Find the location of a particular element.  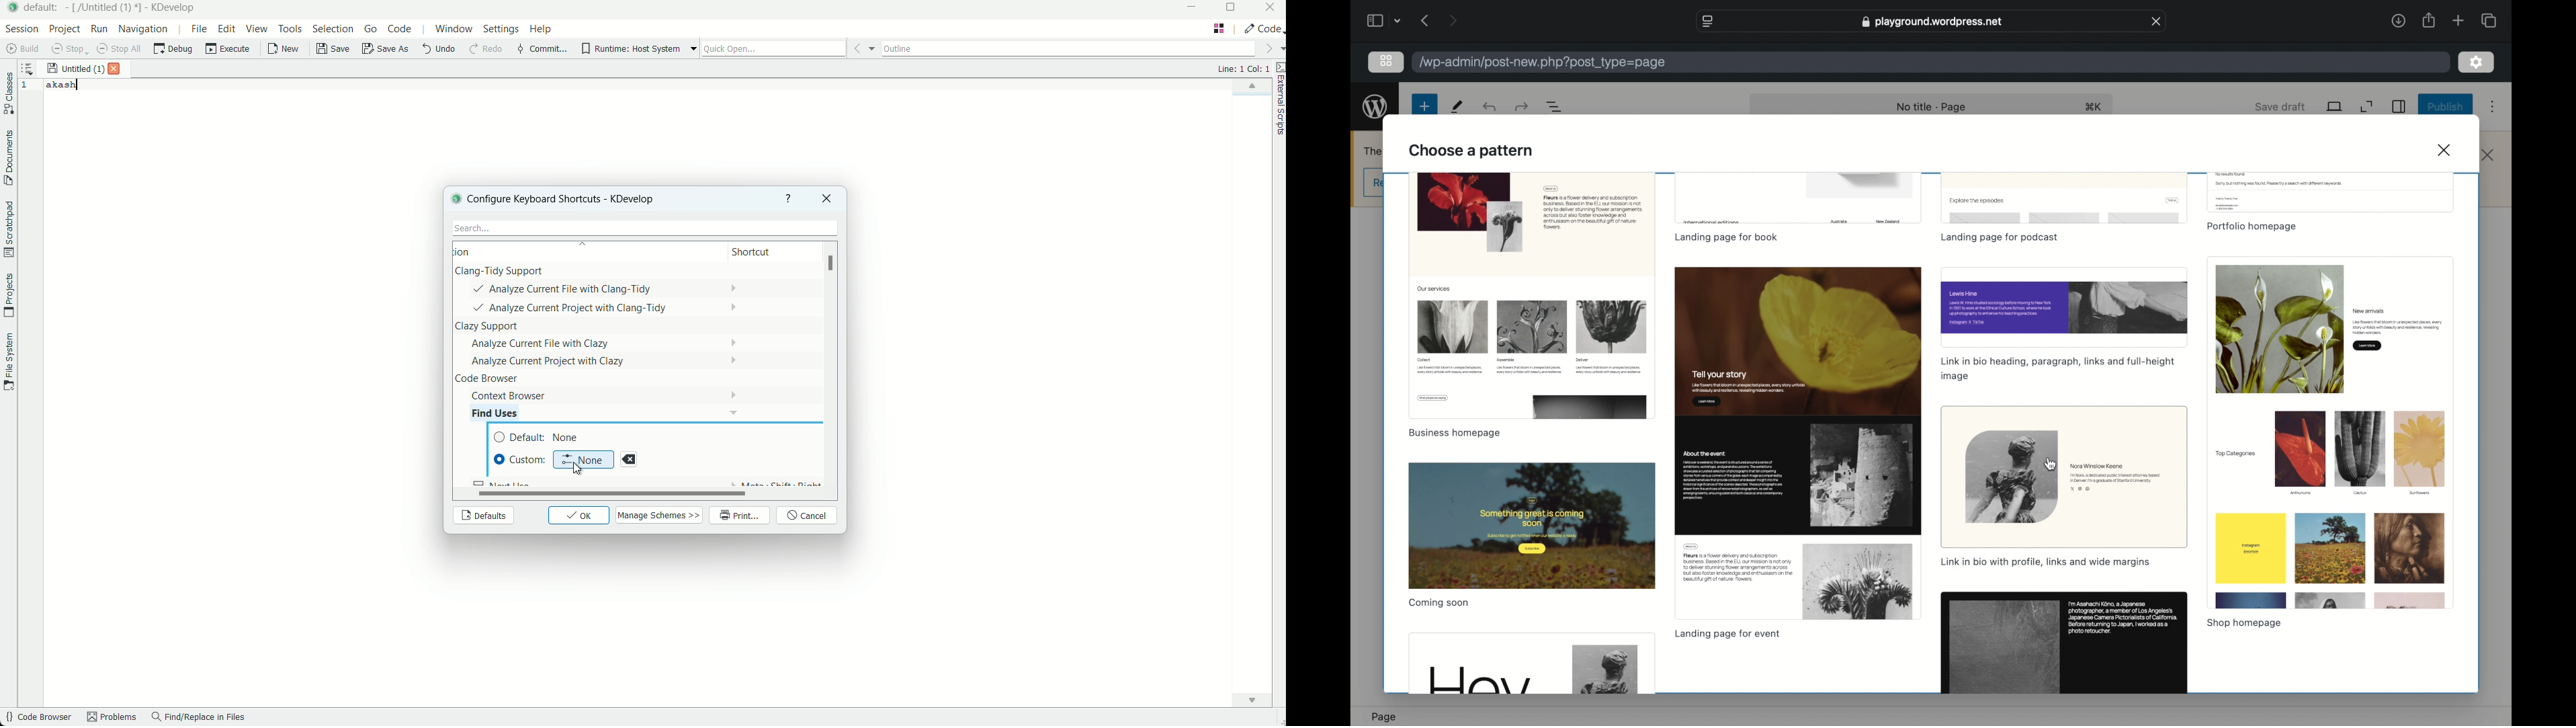

preview is located at coordinates (2329, 432).